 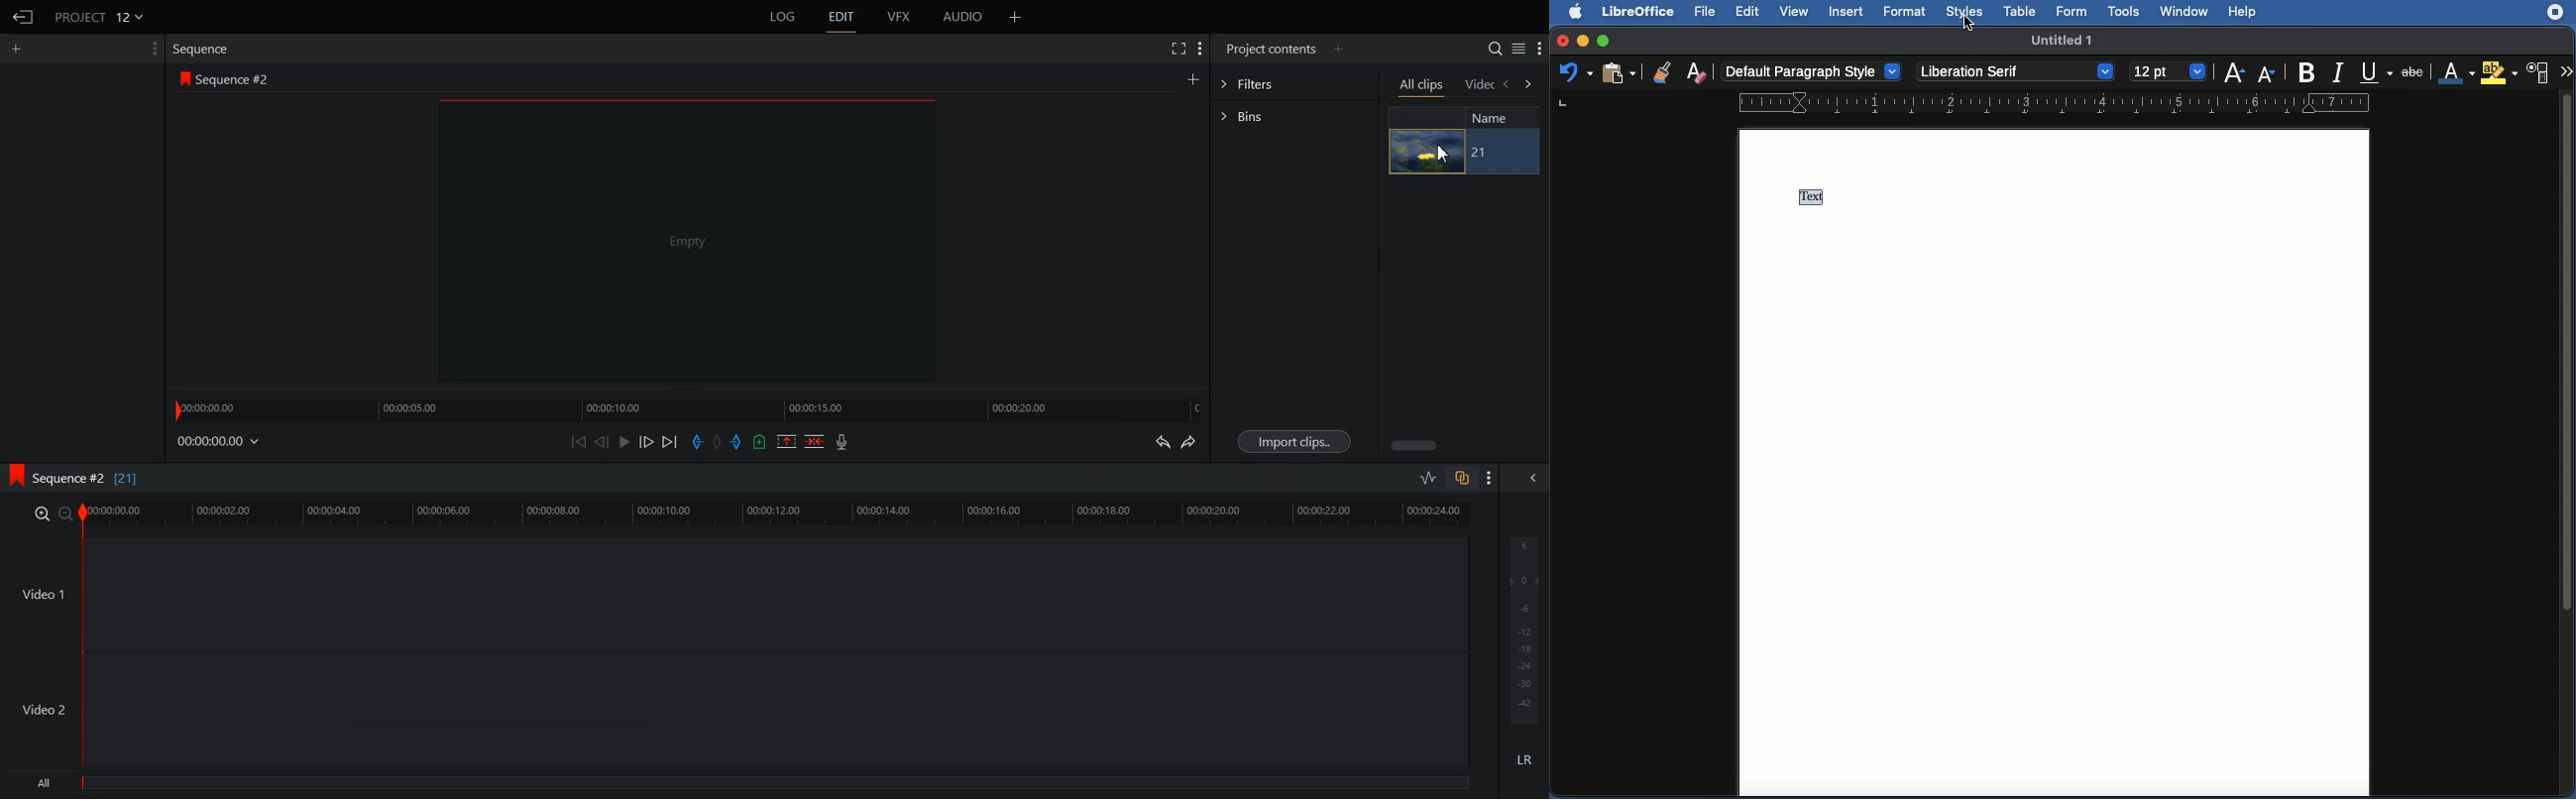 What do you see at coordinates (1531, 86) in the screenshot?
I see `forward` at bounding box center [1531, 86].